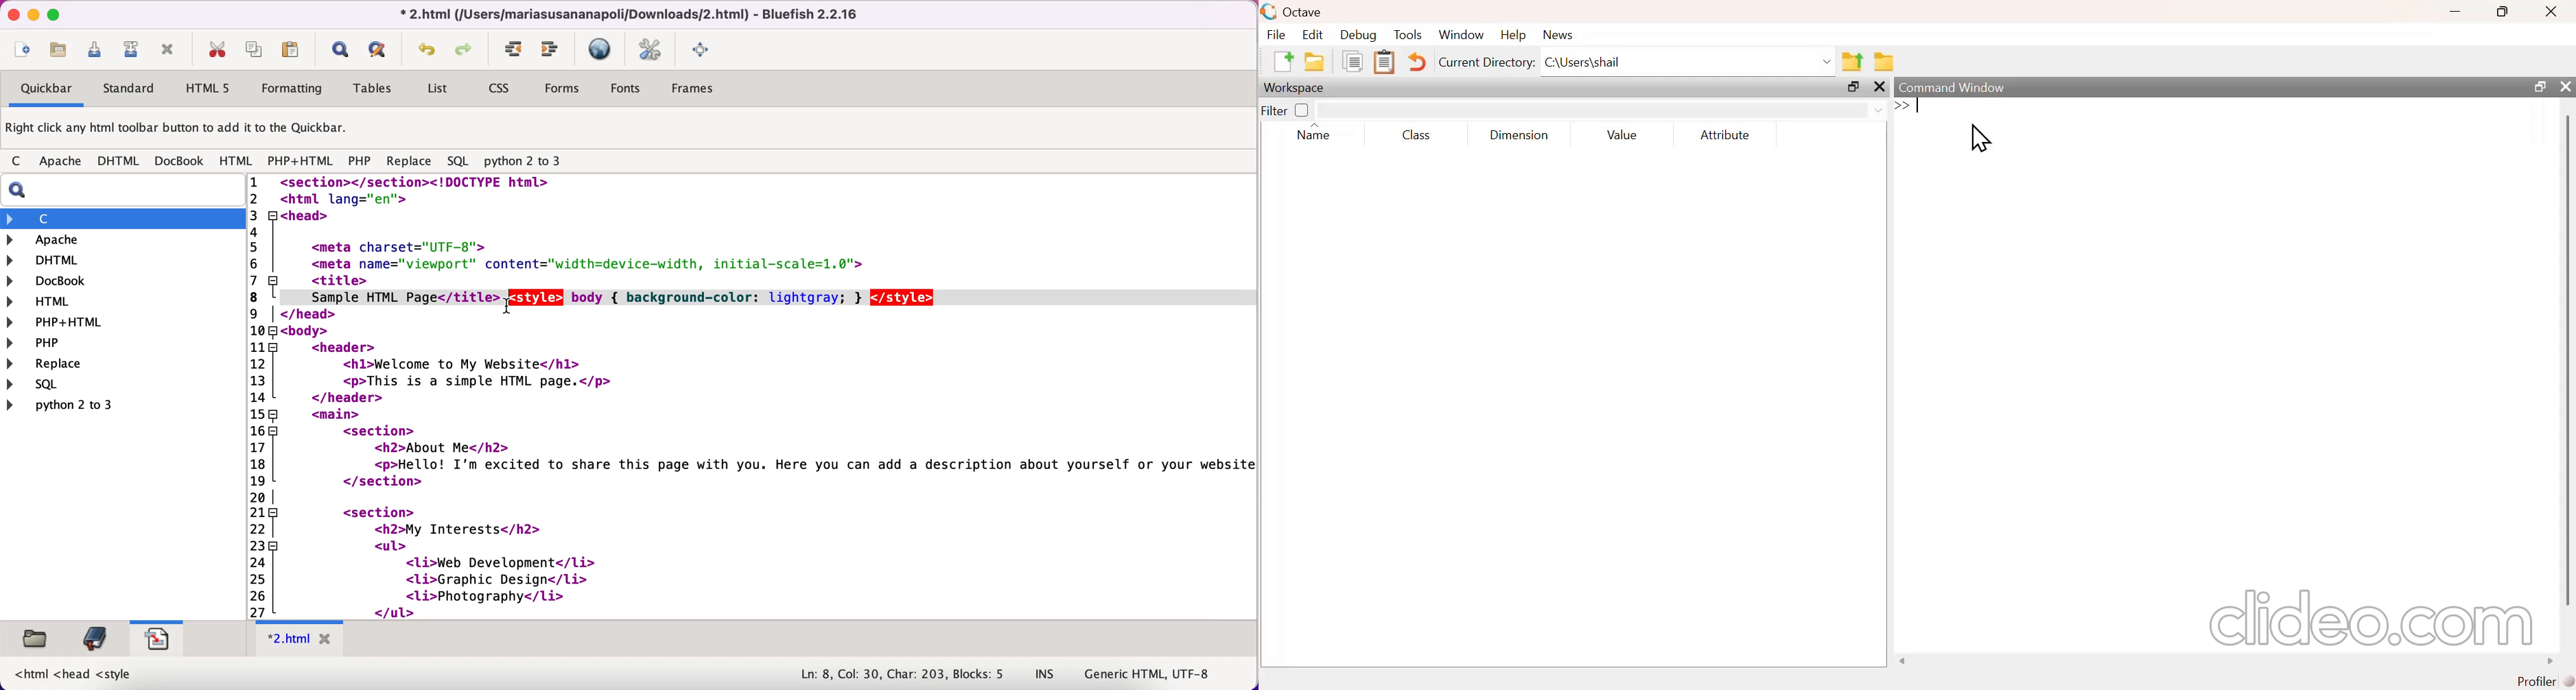  What do you see at coordinates (1417, 135) in the screenshot?
I see `class` at bounding box center [1417, 135].